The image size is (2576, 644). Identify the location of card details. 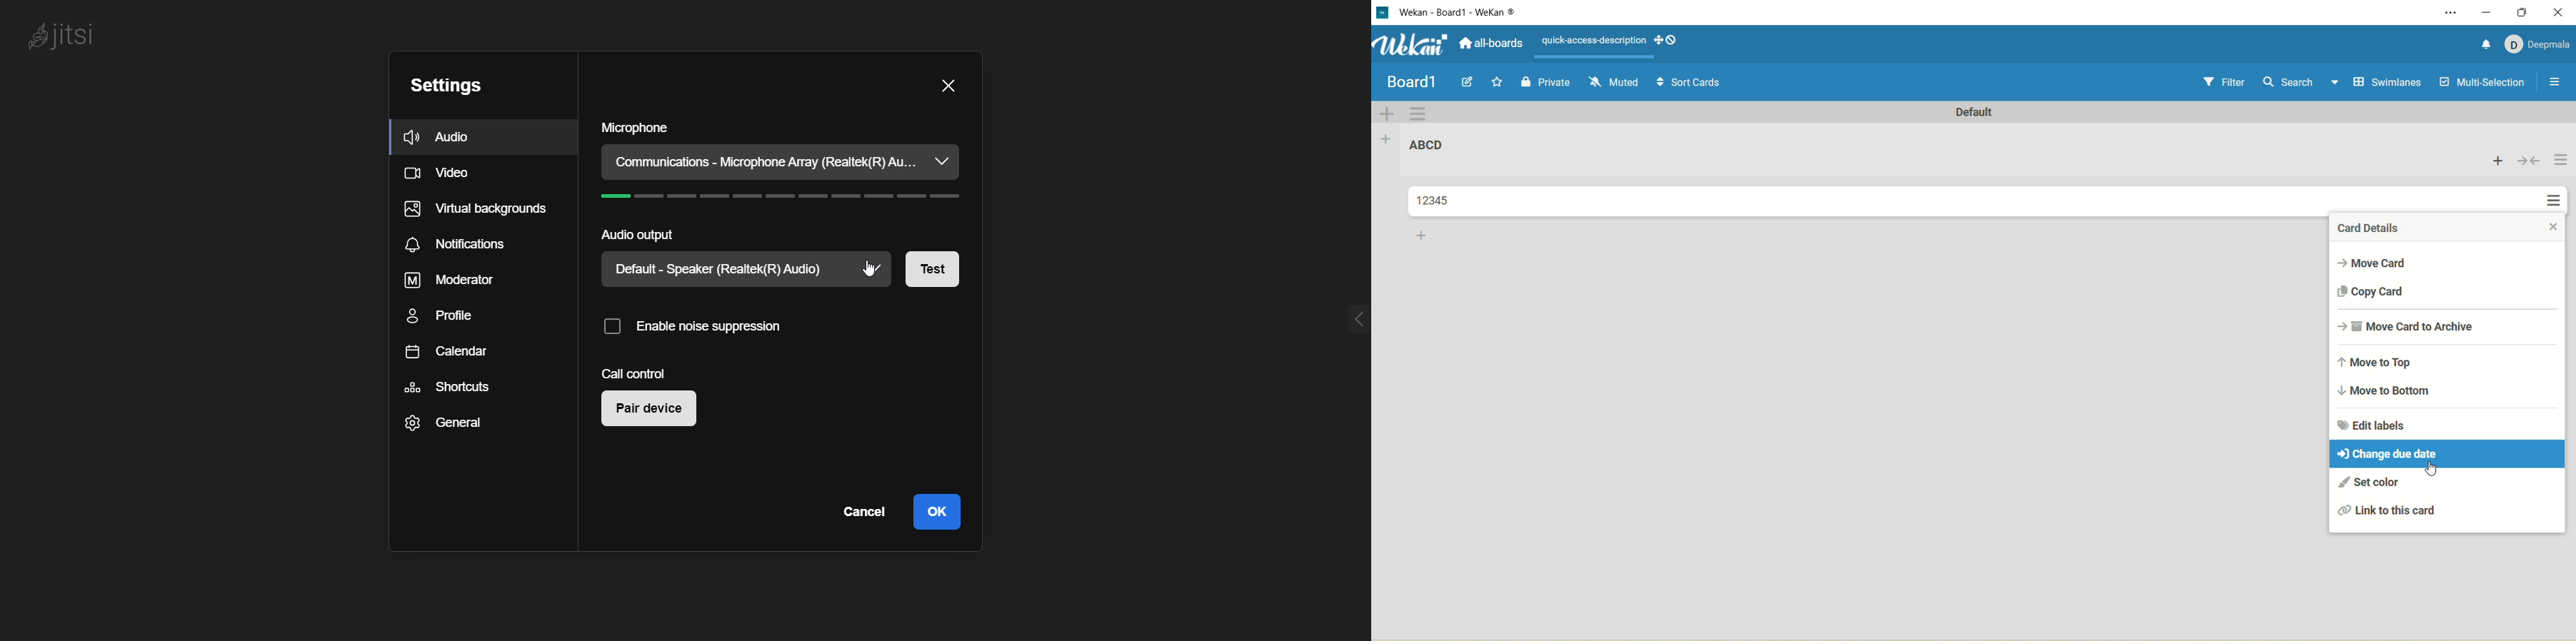
(2373, 227).